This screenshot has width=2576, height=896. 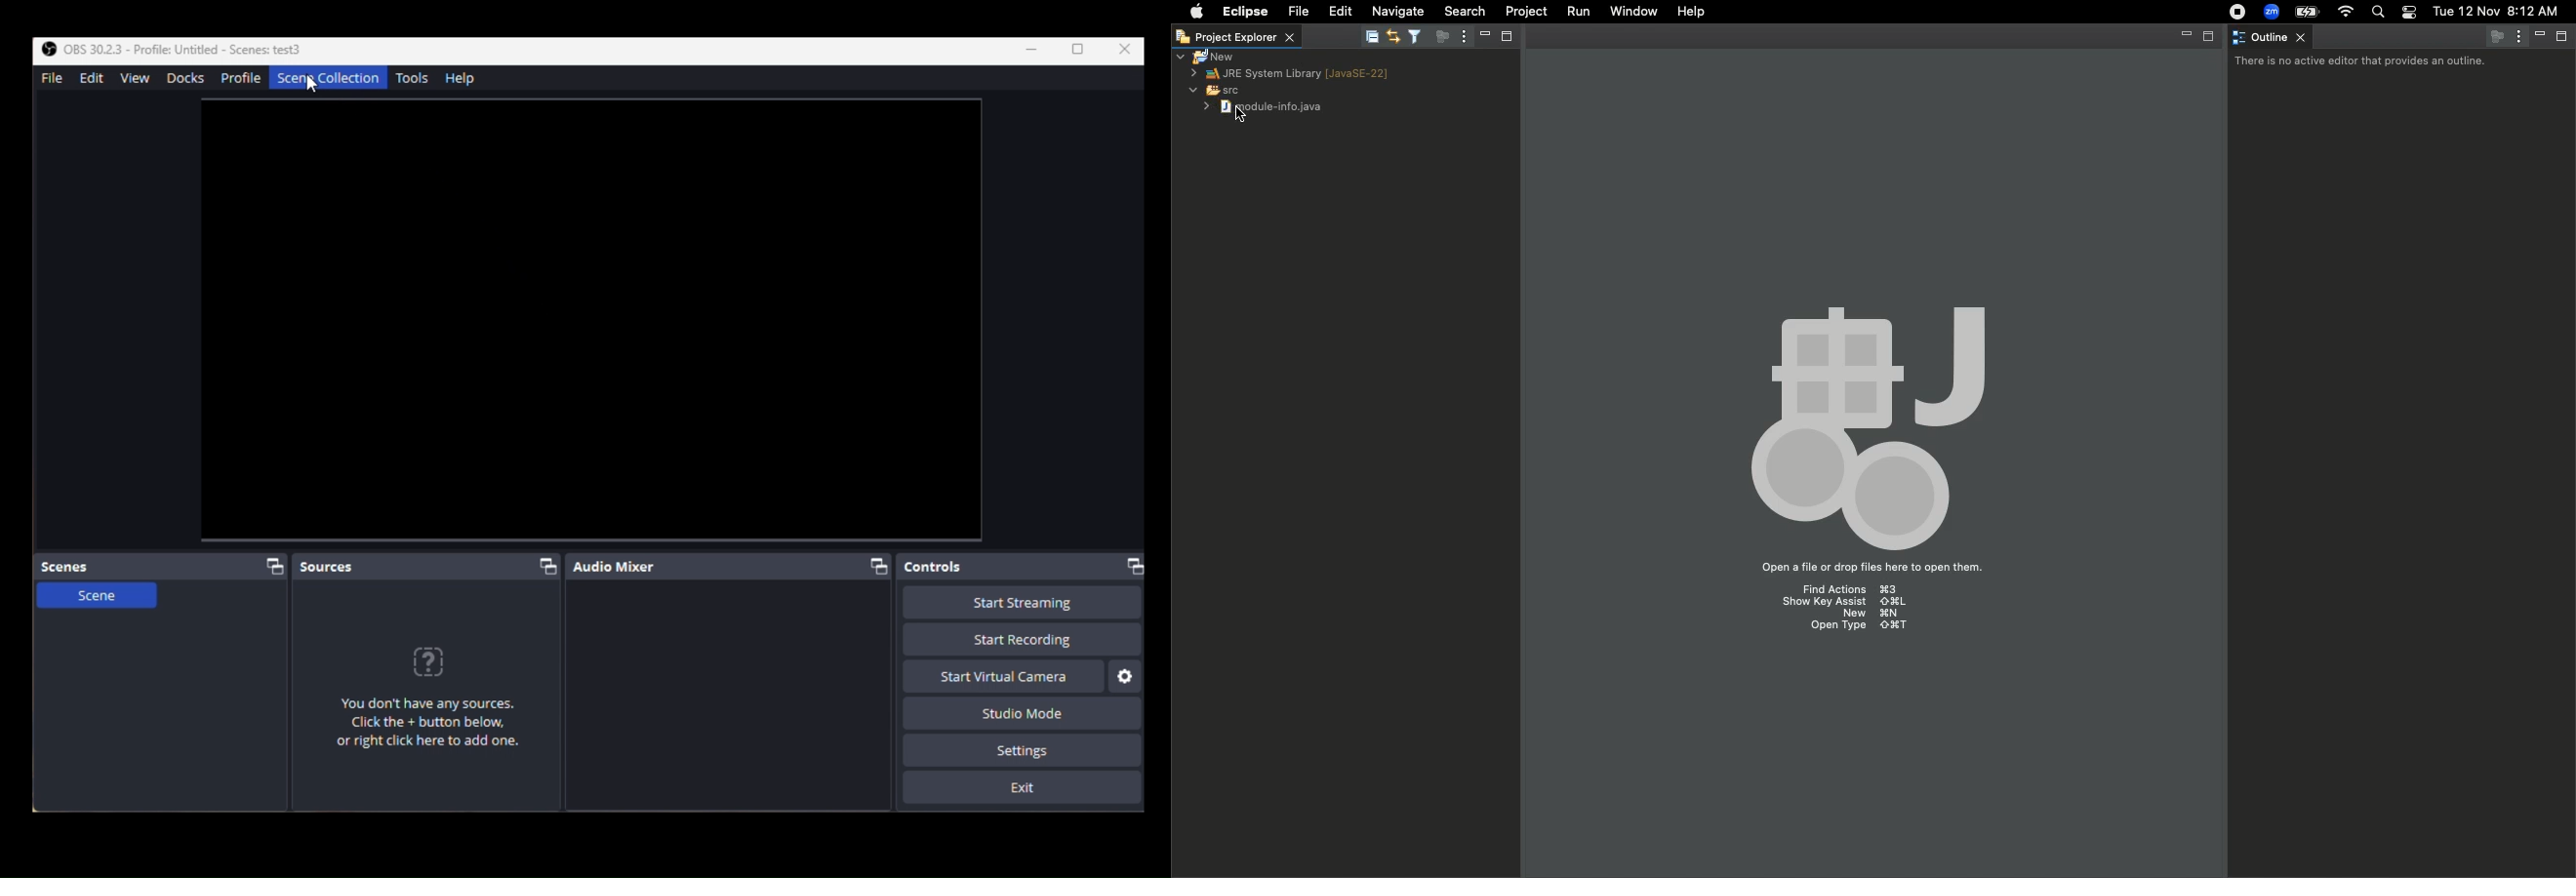 What do you see at coordinates (1125, 50) in the screenshot?
I see `Close` at bounding box center [1125, 50].